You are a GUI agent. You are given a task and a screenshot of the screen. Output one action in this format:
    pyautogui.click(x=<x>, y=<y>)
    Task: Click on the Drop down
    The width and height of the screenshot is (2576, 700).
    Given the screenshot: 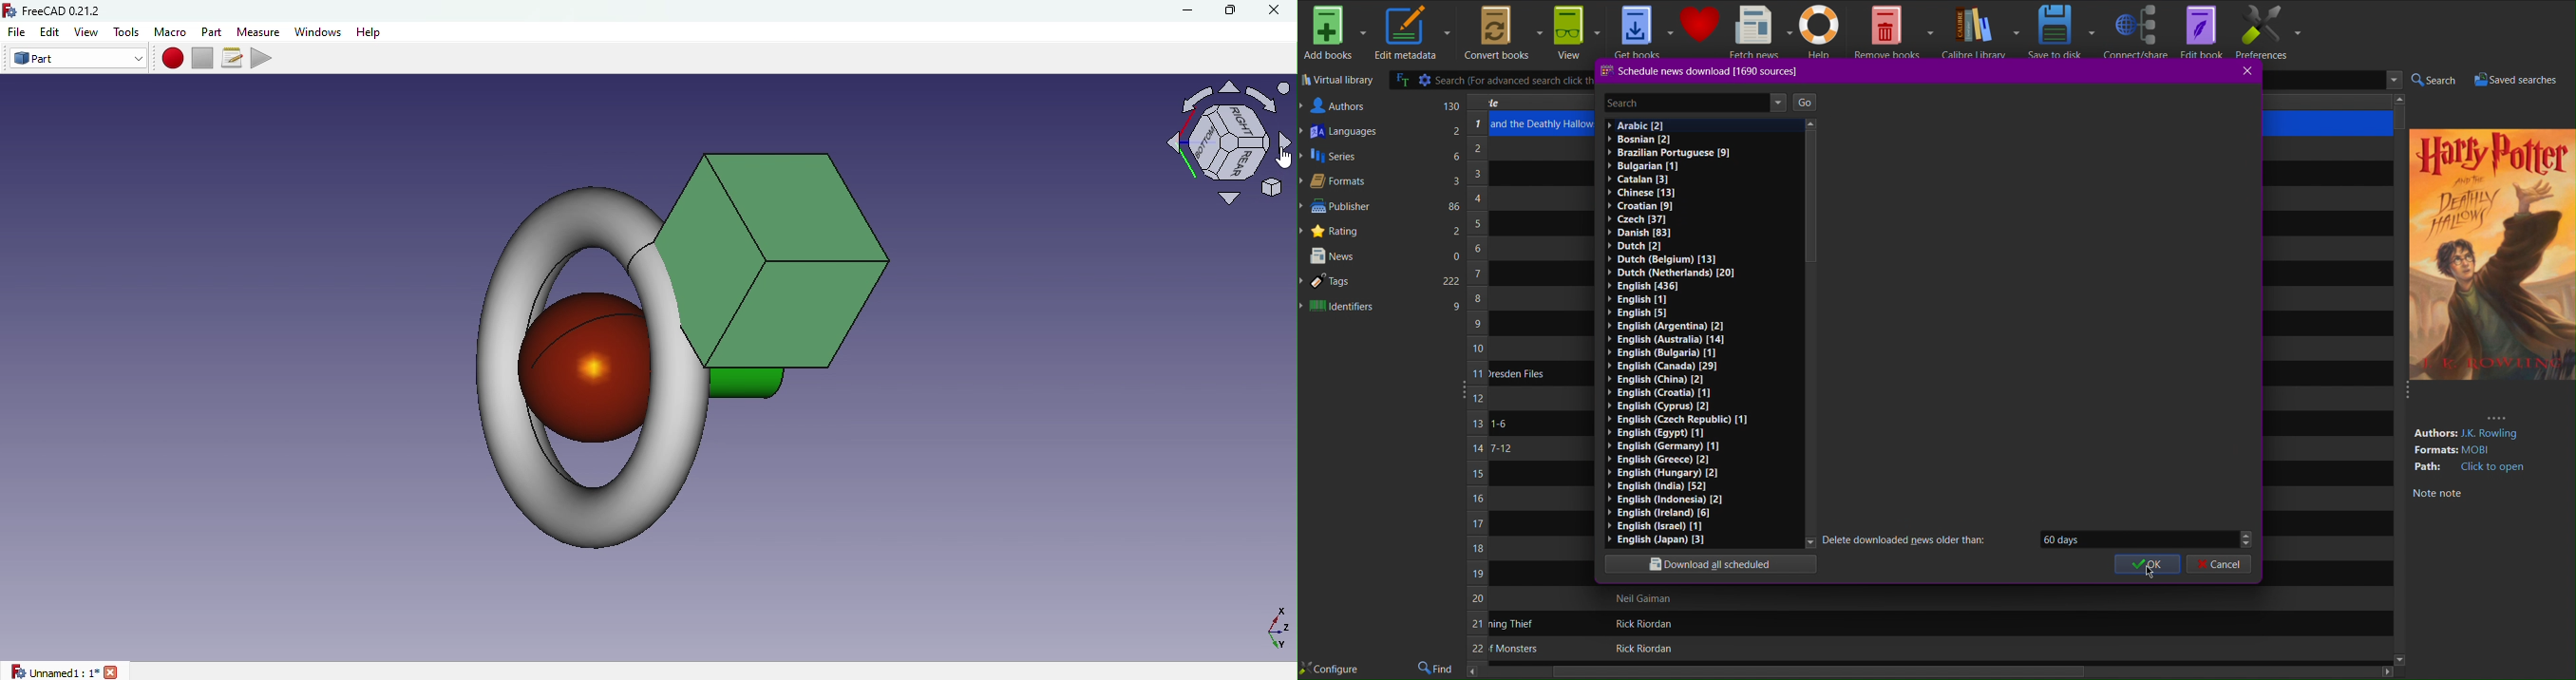 What is the action you would take?
    pyautogui.click(x=2246, y=538)
    